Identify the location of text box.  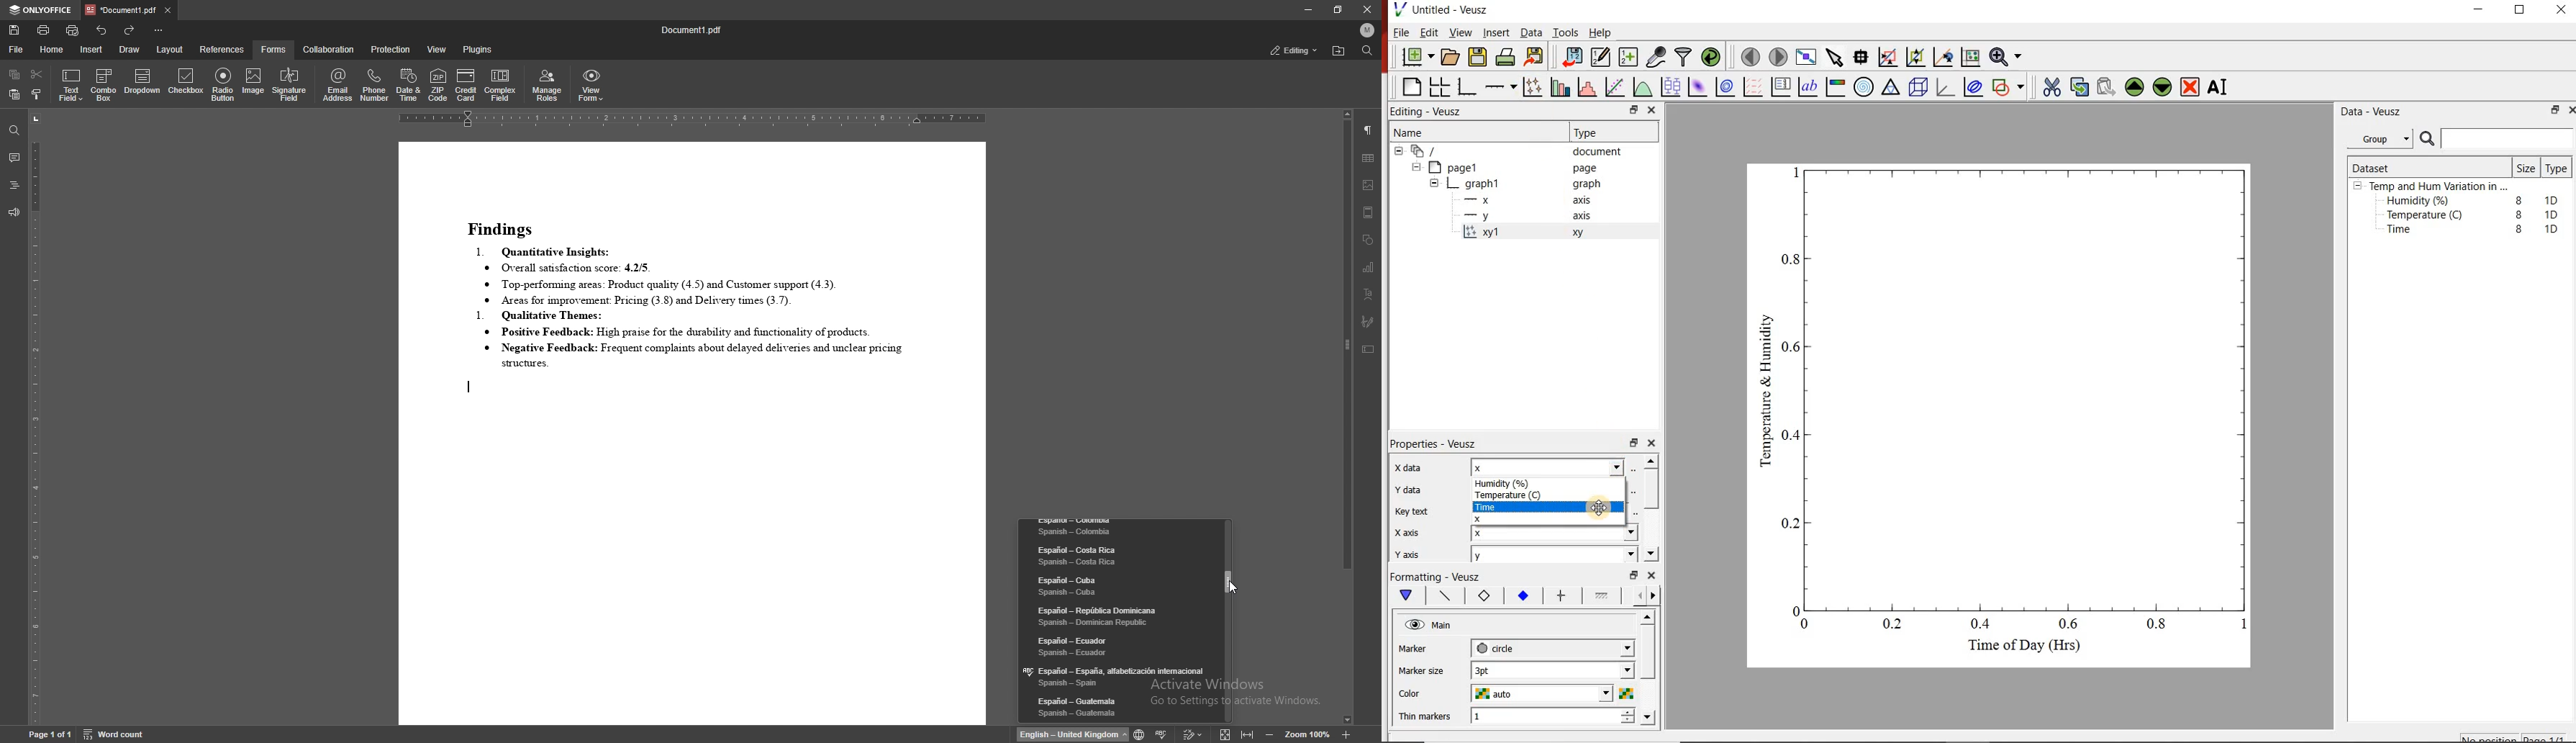
(1368, 349).